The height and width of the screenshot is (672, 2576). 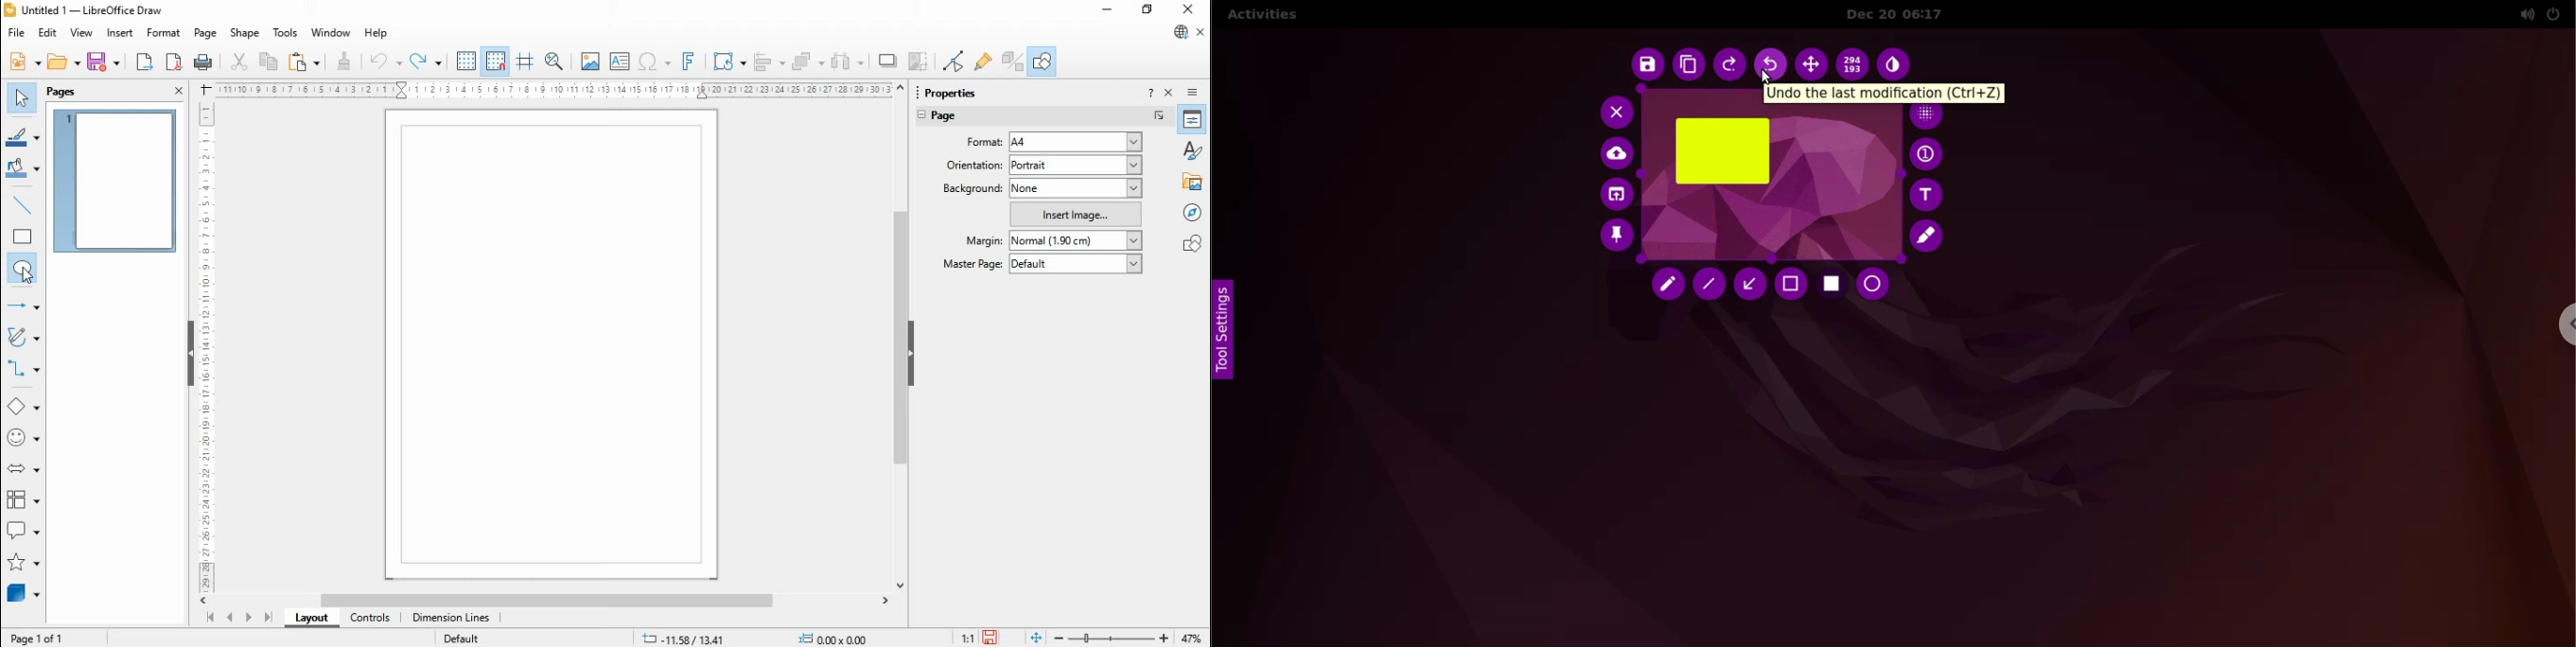 I want to click on Default, so click(x=461, y=637).